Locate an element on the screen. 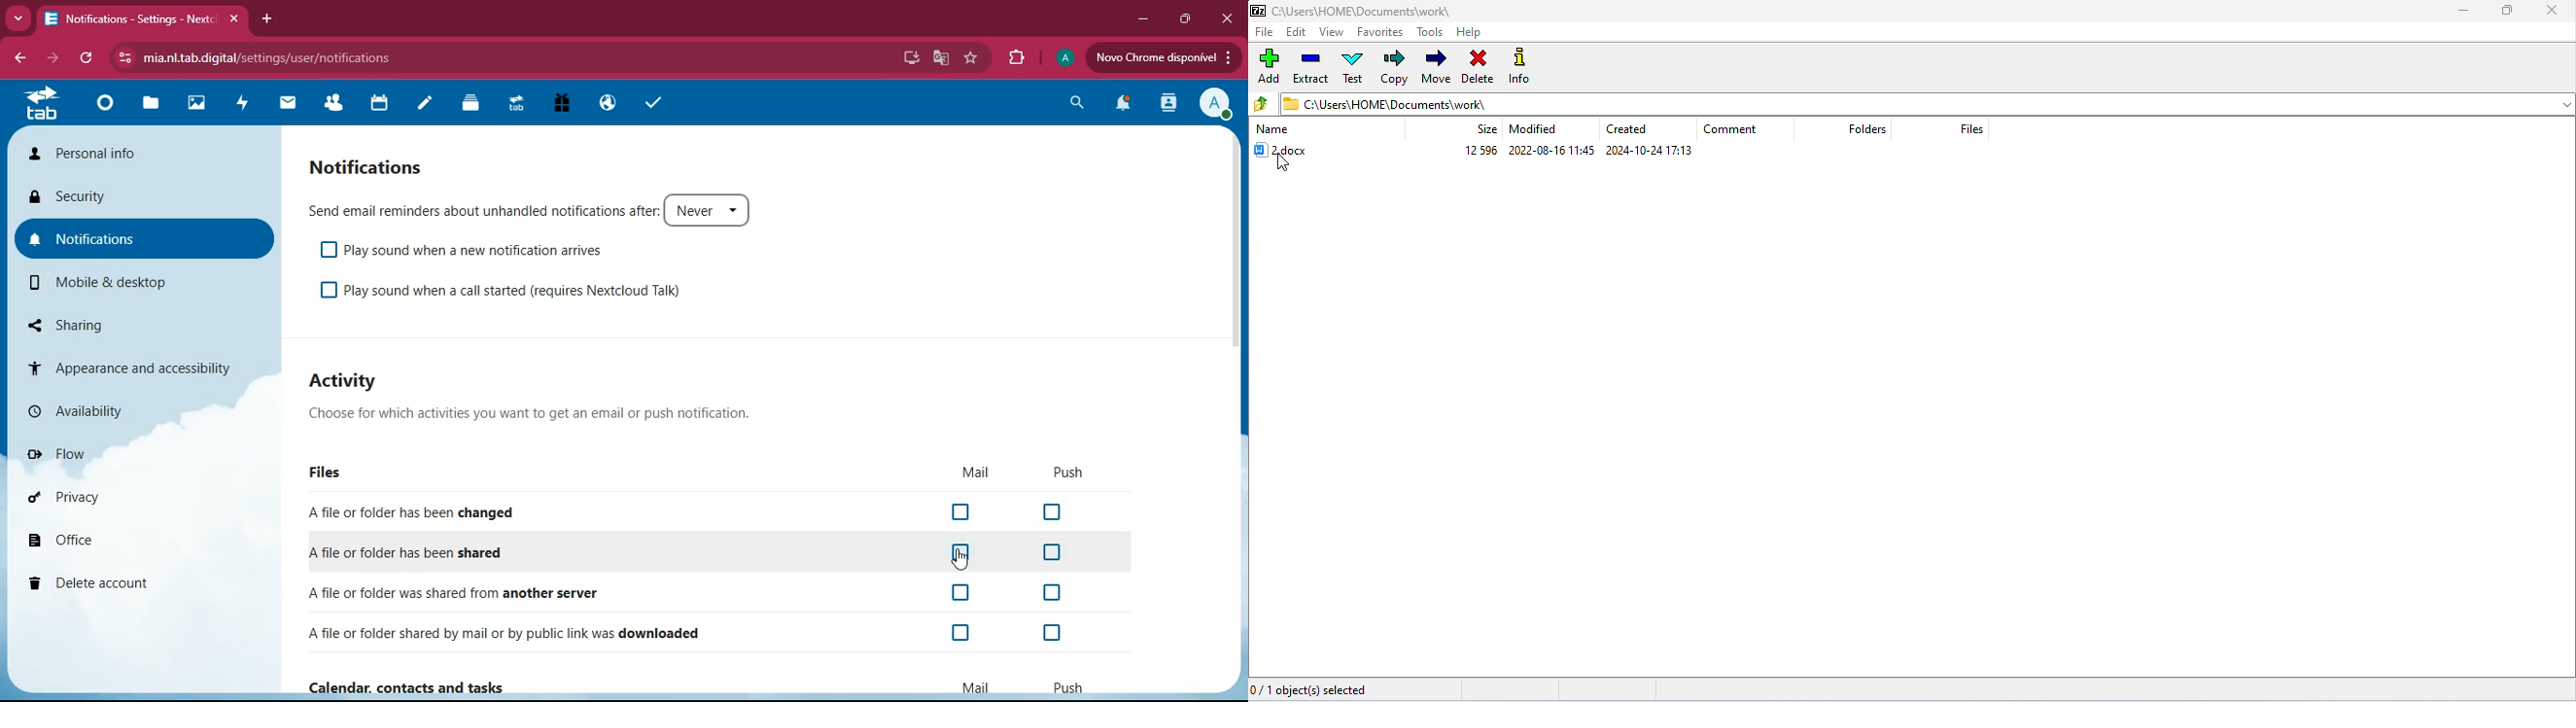 This screenshot has height=728, width=2576. mail is located at coordinates (284, 106).